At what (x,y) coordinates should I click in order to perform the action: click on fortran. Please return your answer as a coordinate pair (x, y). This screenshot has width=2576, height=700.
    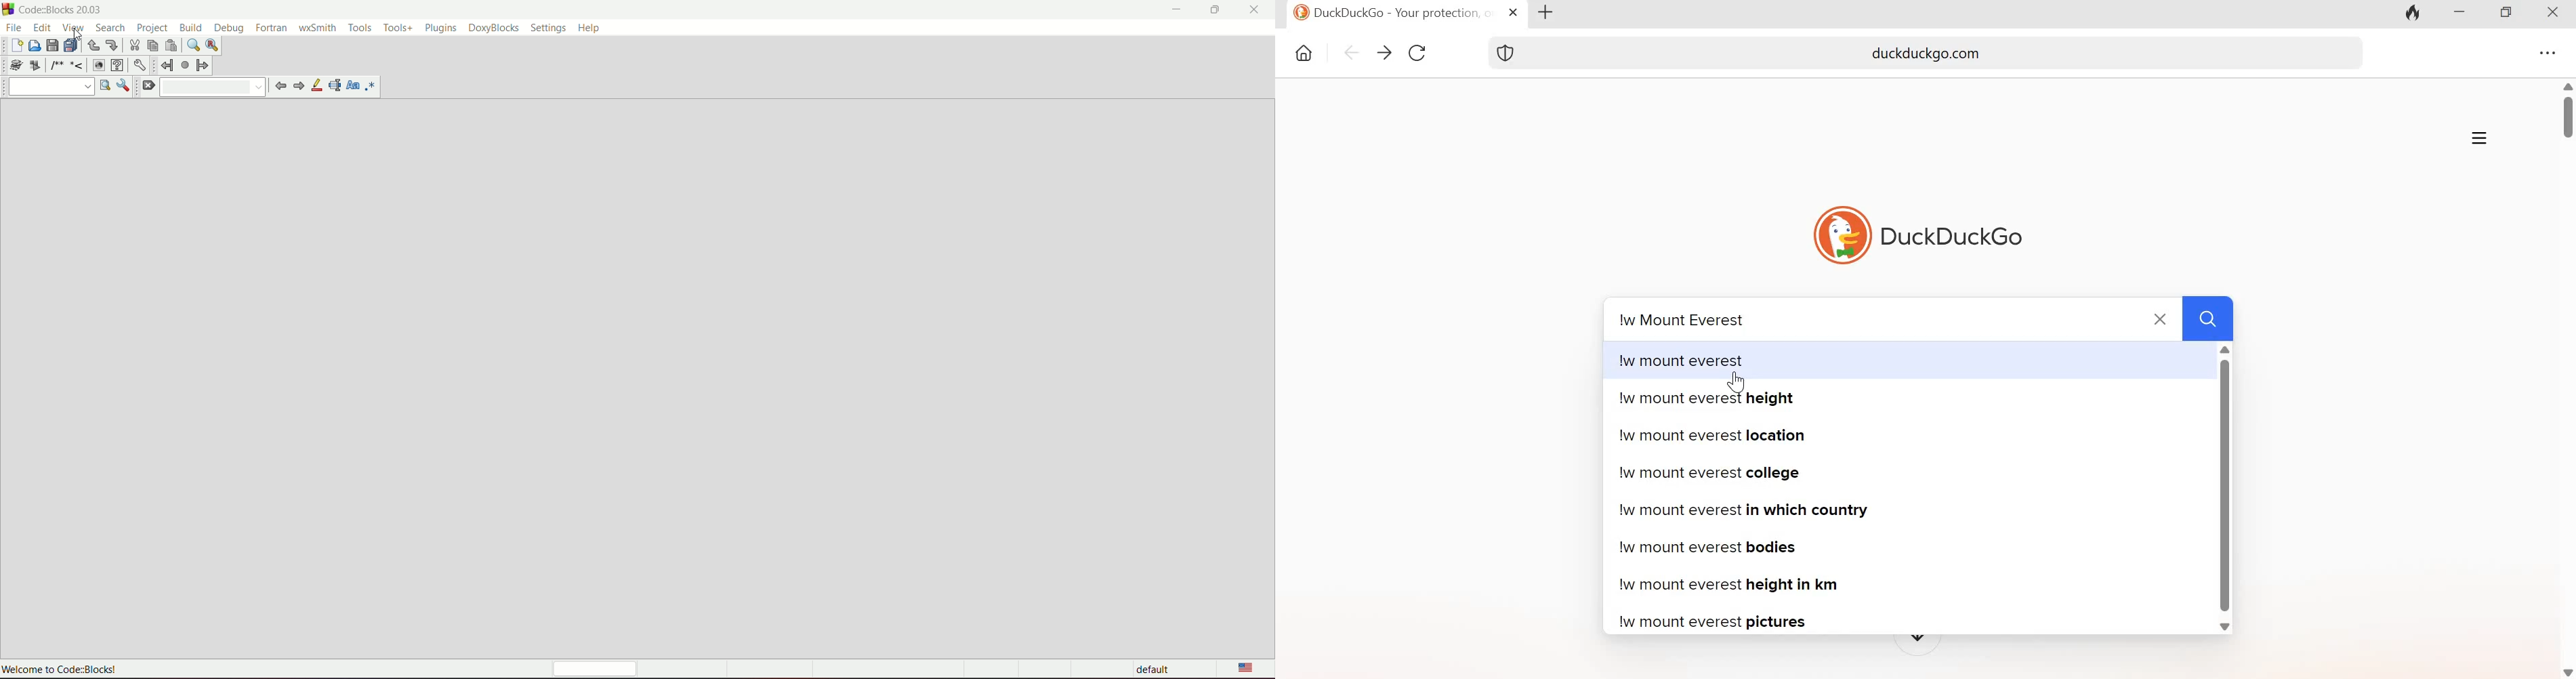
    Looking at the image, I should click on (270, 28).